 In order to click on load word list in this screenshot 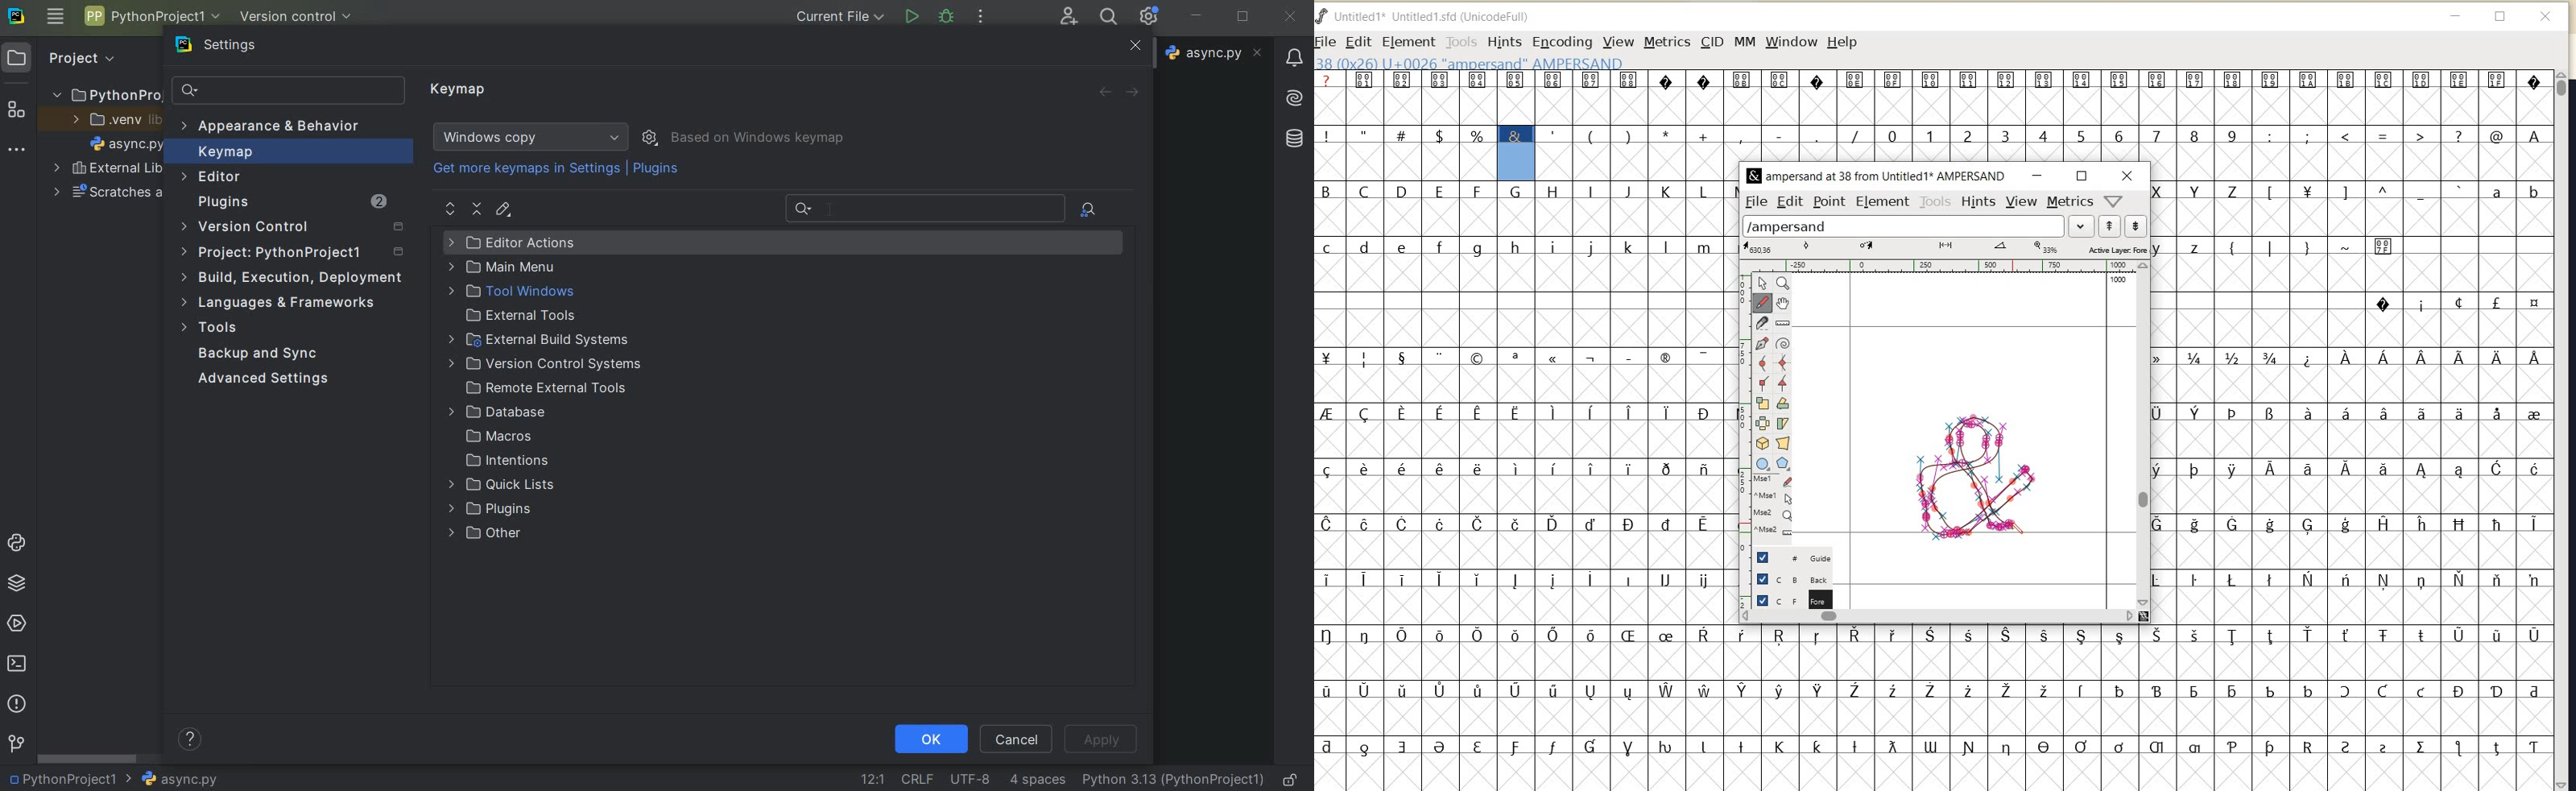, I will do `click(1903, 225)`.